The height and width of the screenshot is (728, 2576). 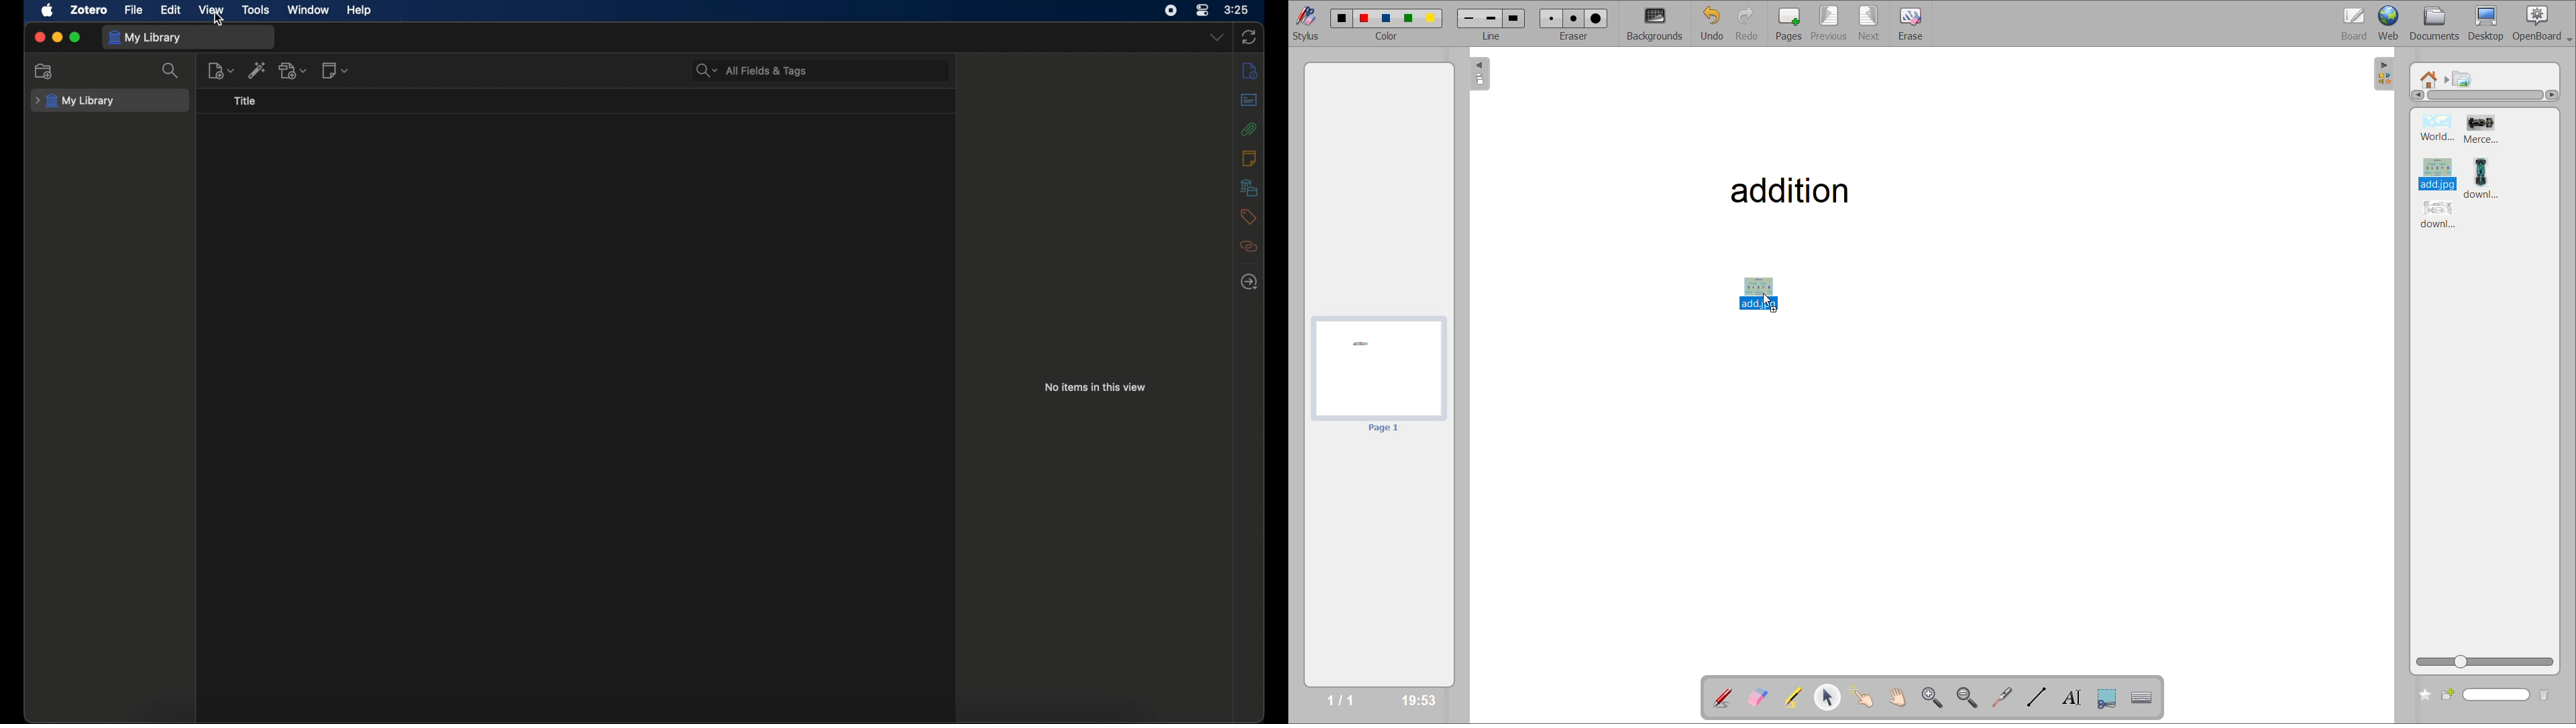 What do you see at coordinates (1250, 246) in the screenshot?
I see `related` at bounding box center [1250, 246].